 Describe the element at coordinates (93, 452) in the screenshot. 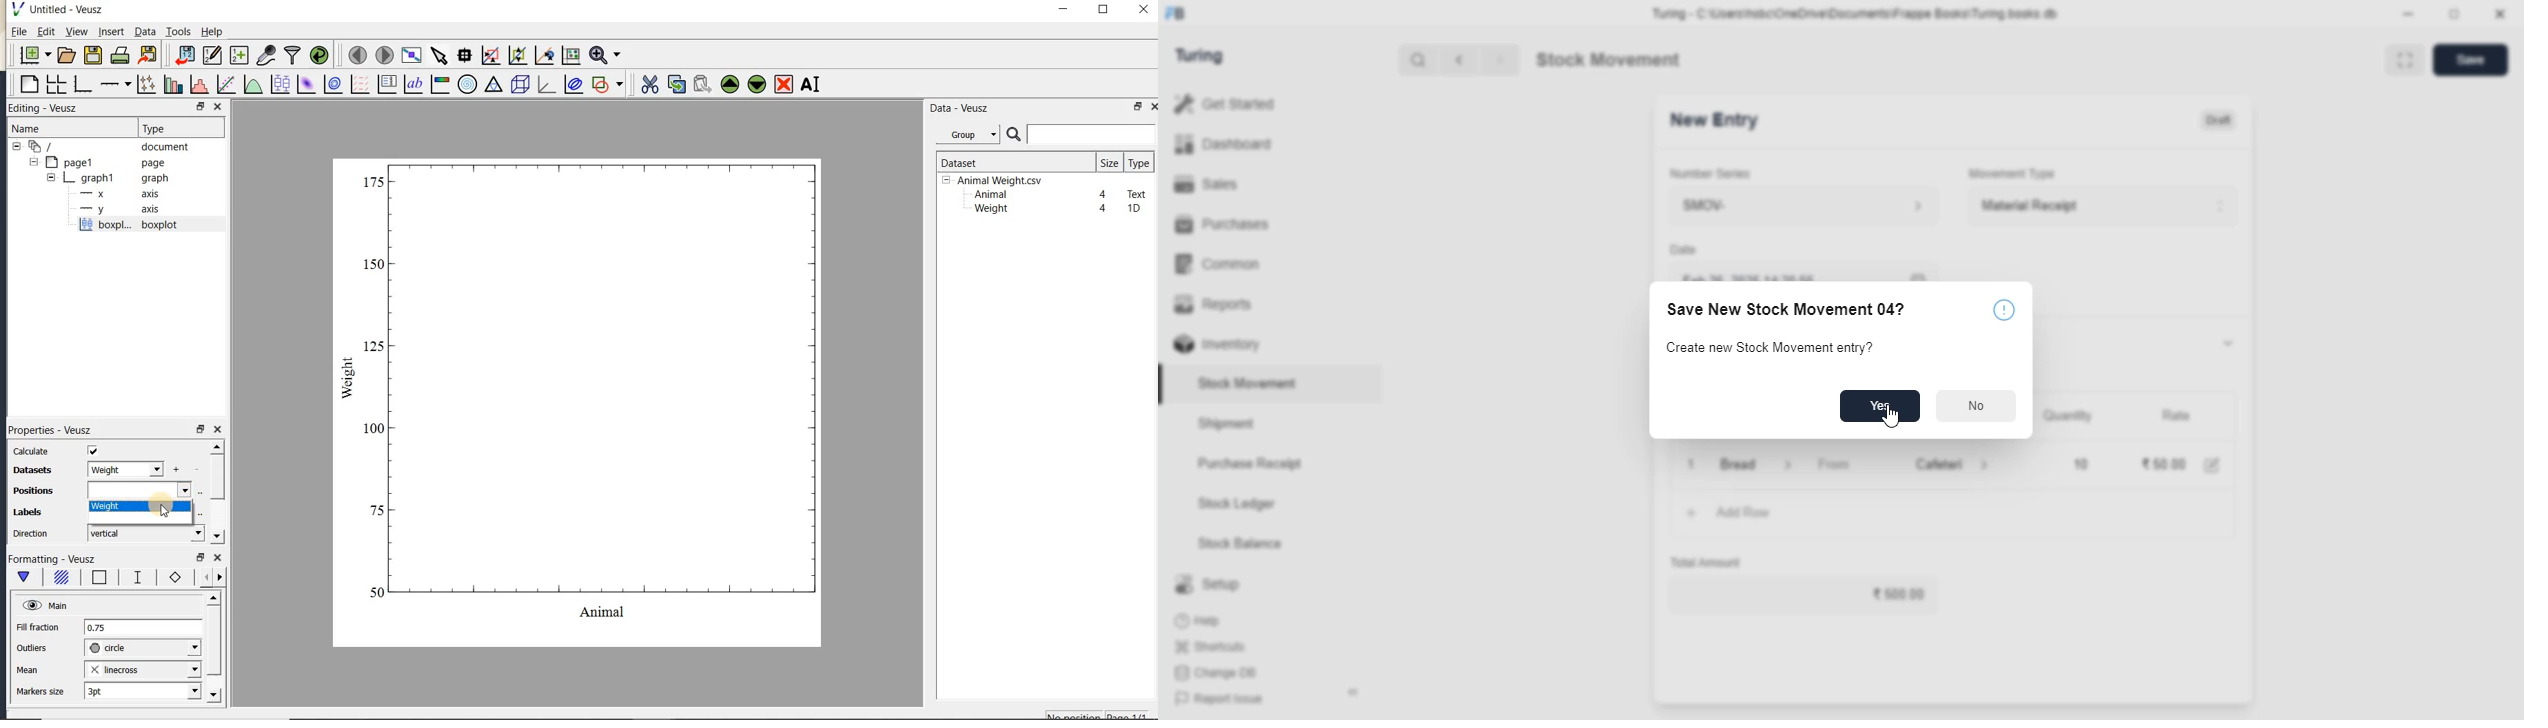

I see `check/uncheck` at that location.